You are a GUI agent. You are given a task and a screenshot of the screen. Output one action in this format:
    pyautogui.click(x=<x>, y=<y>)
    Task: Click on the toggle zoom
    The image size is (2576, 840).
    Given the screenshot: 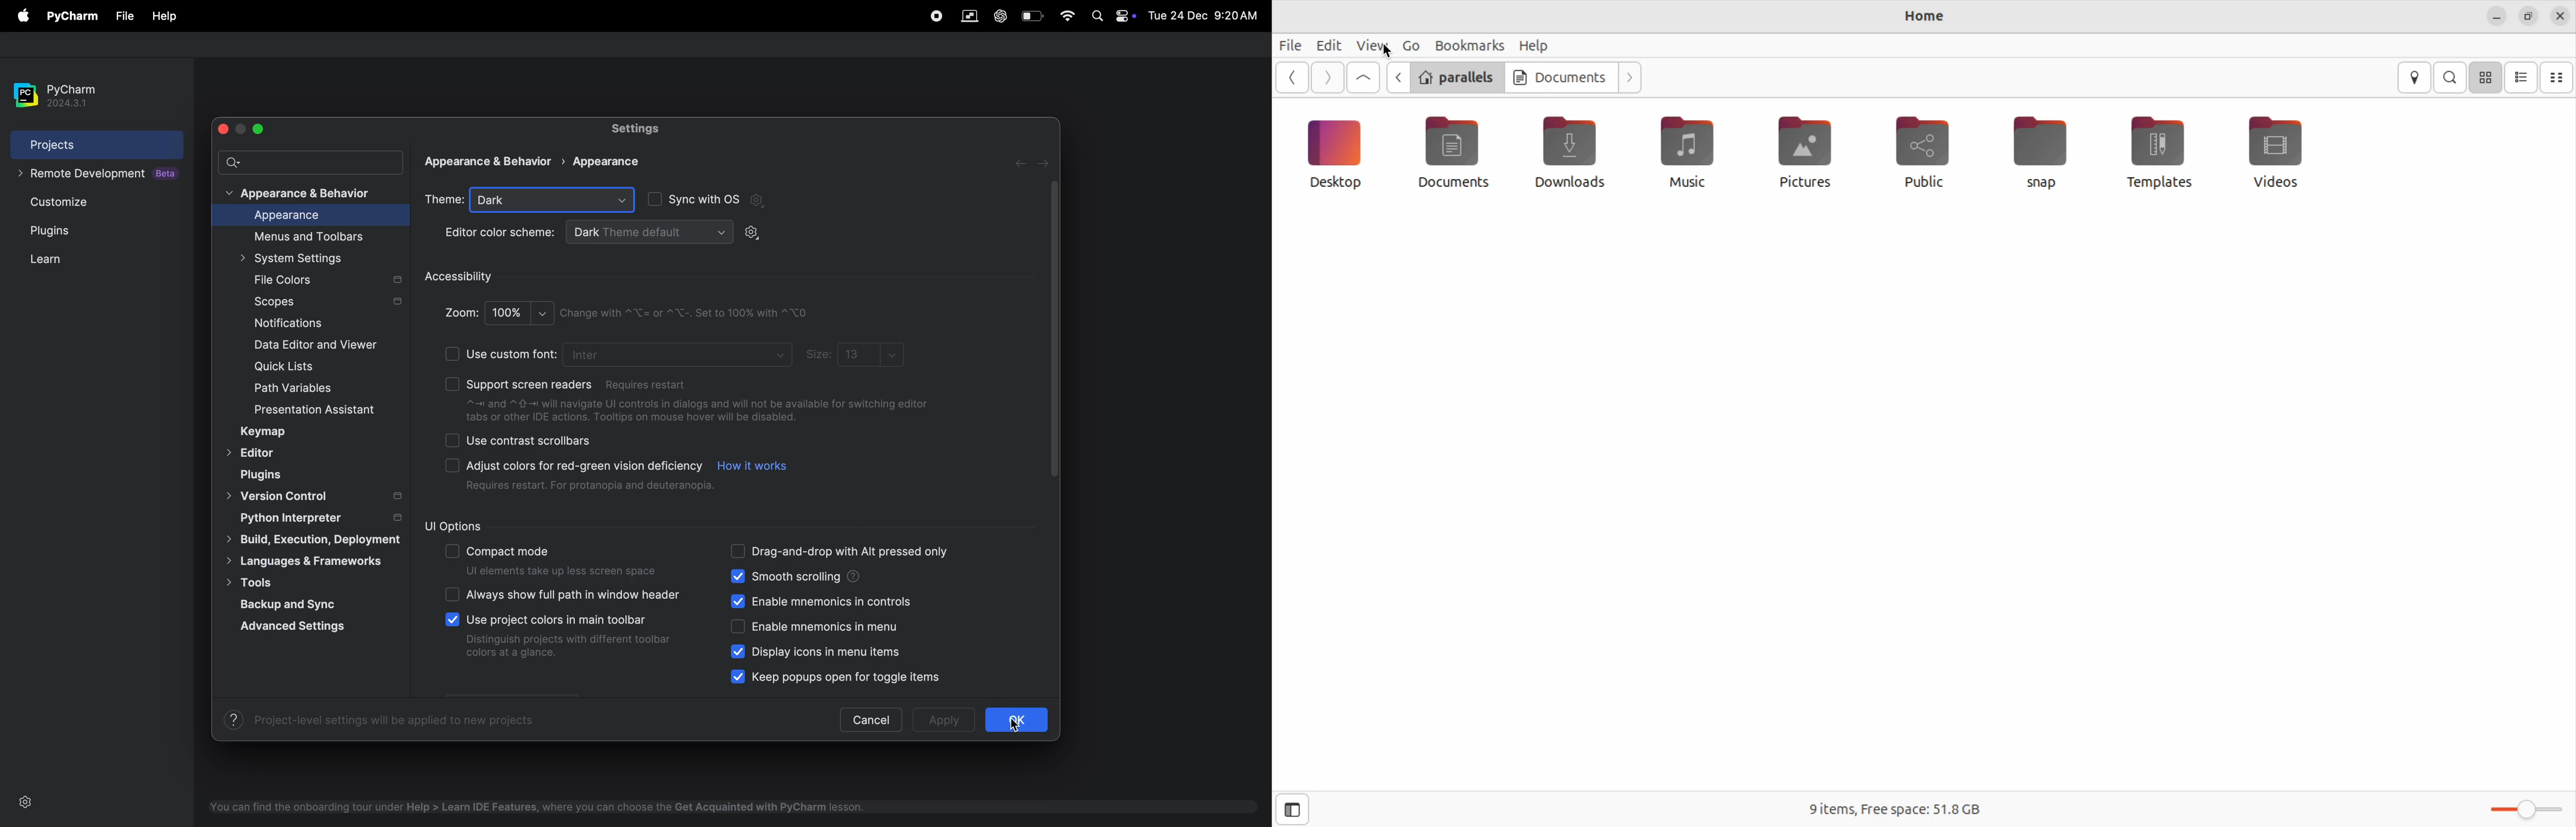 What is the action you would take?
    pyautogui.click(x=2526, y=811)
    